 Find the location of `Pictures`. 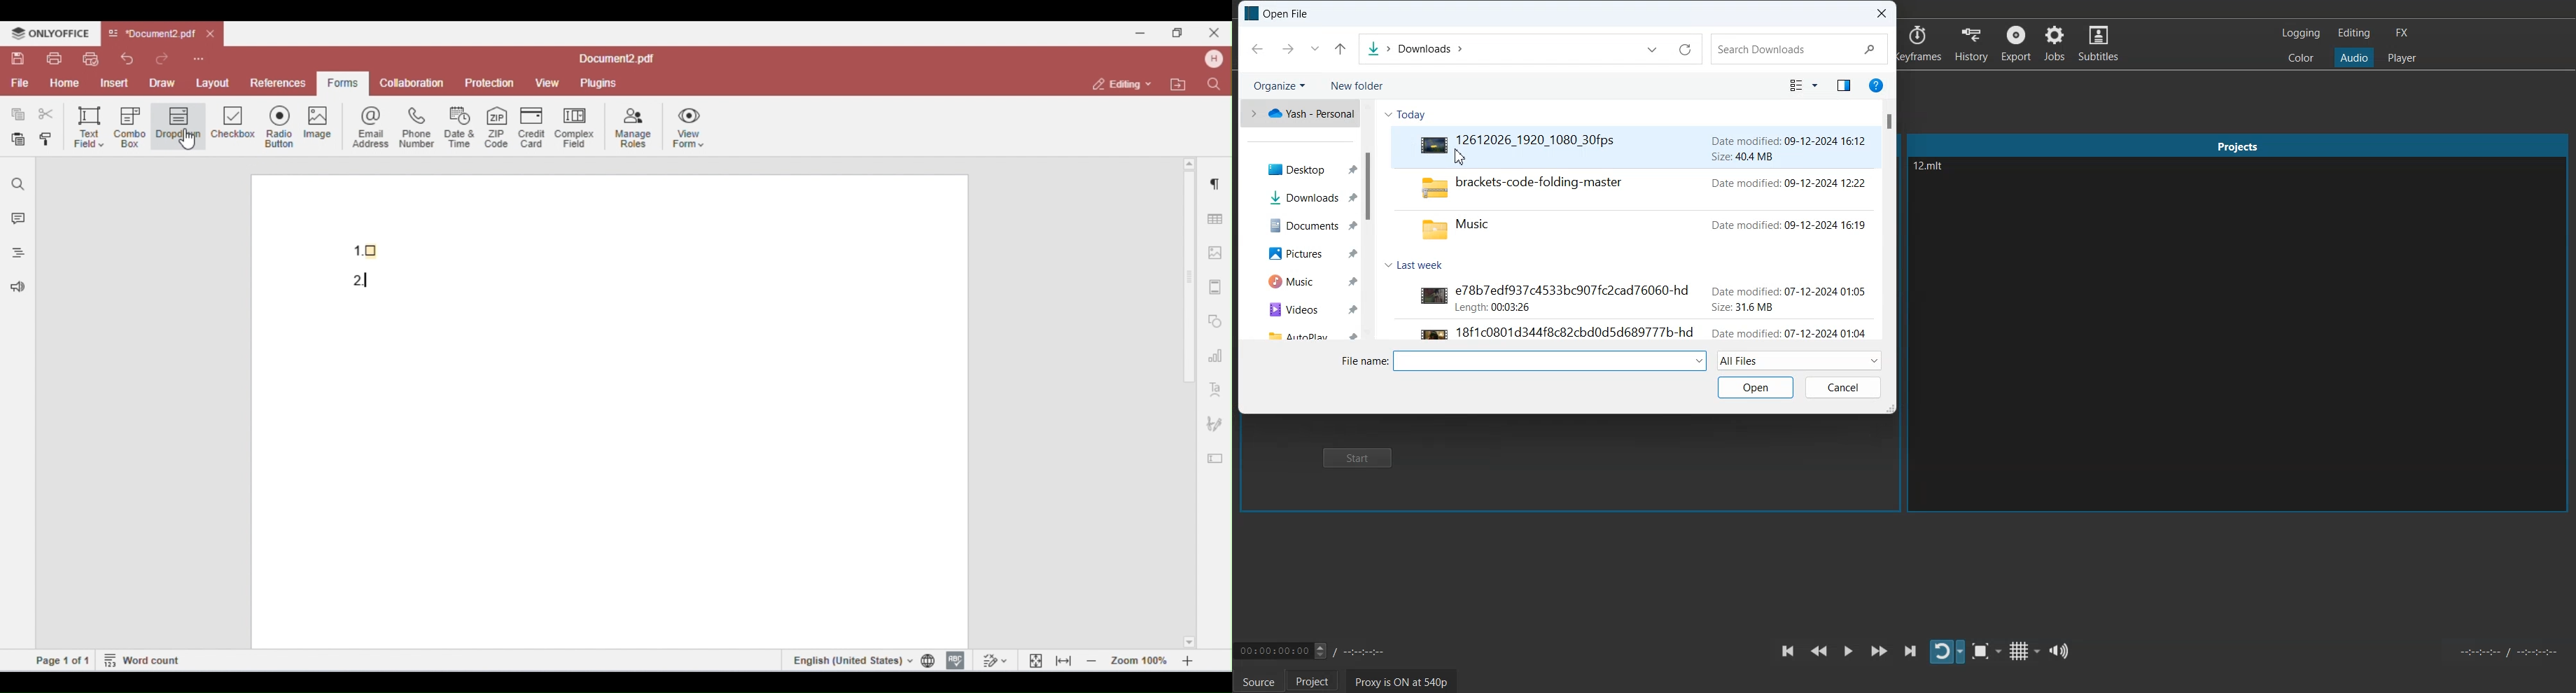

Pictures is located at coordinates (1300, 252).